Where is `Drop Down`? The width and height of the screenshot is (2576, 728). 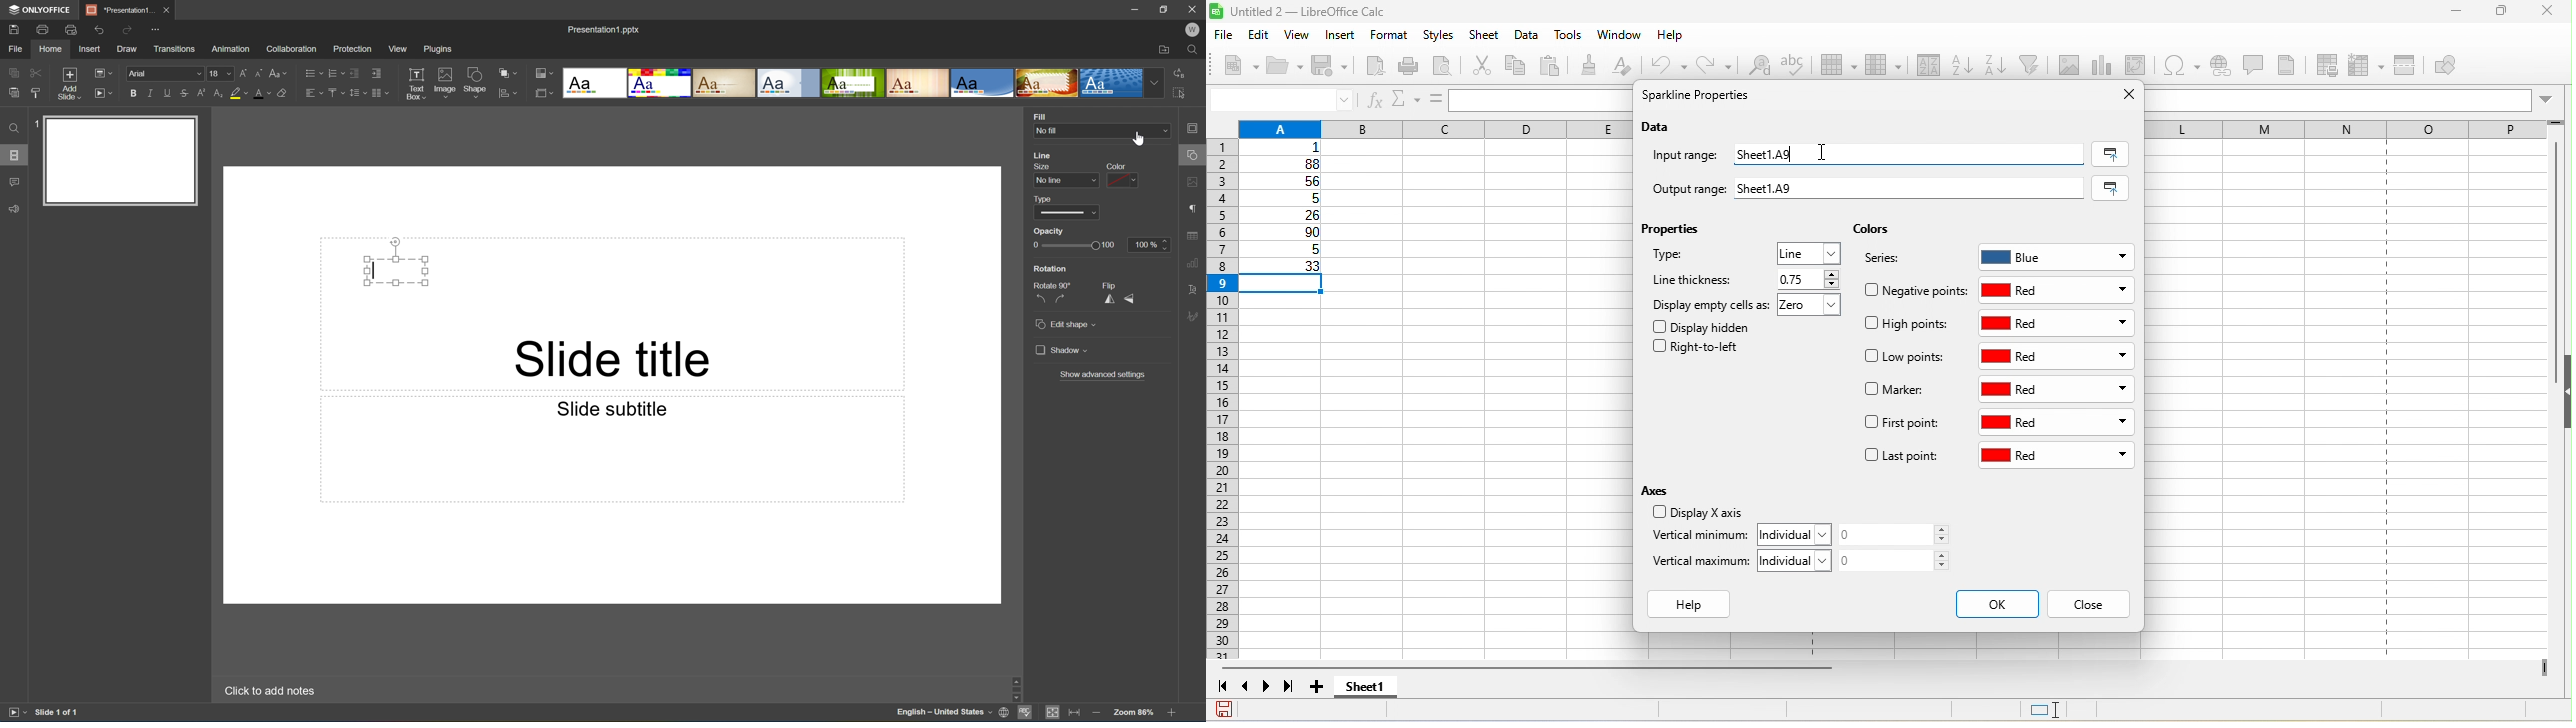 Drop Down is located at coordinates (1164, 131).